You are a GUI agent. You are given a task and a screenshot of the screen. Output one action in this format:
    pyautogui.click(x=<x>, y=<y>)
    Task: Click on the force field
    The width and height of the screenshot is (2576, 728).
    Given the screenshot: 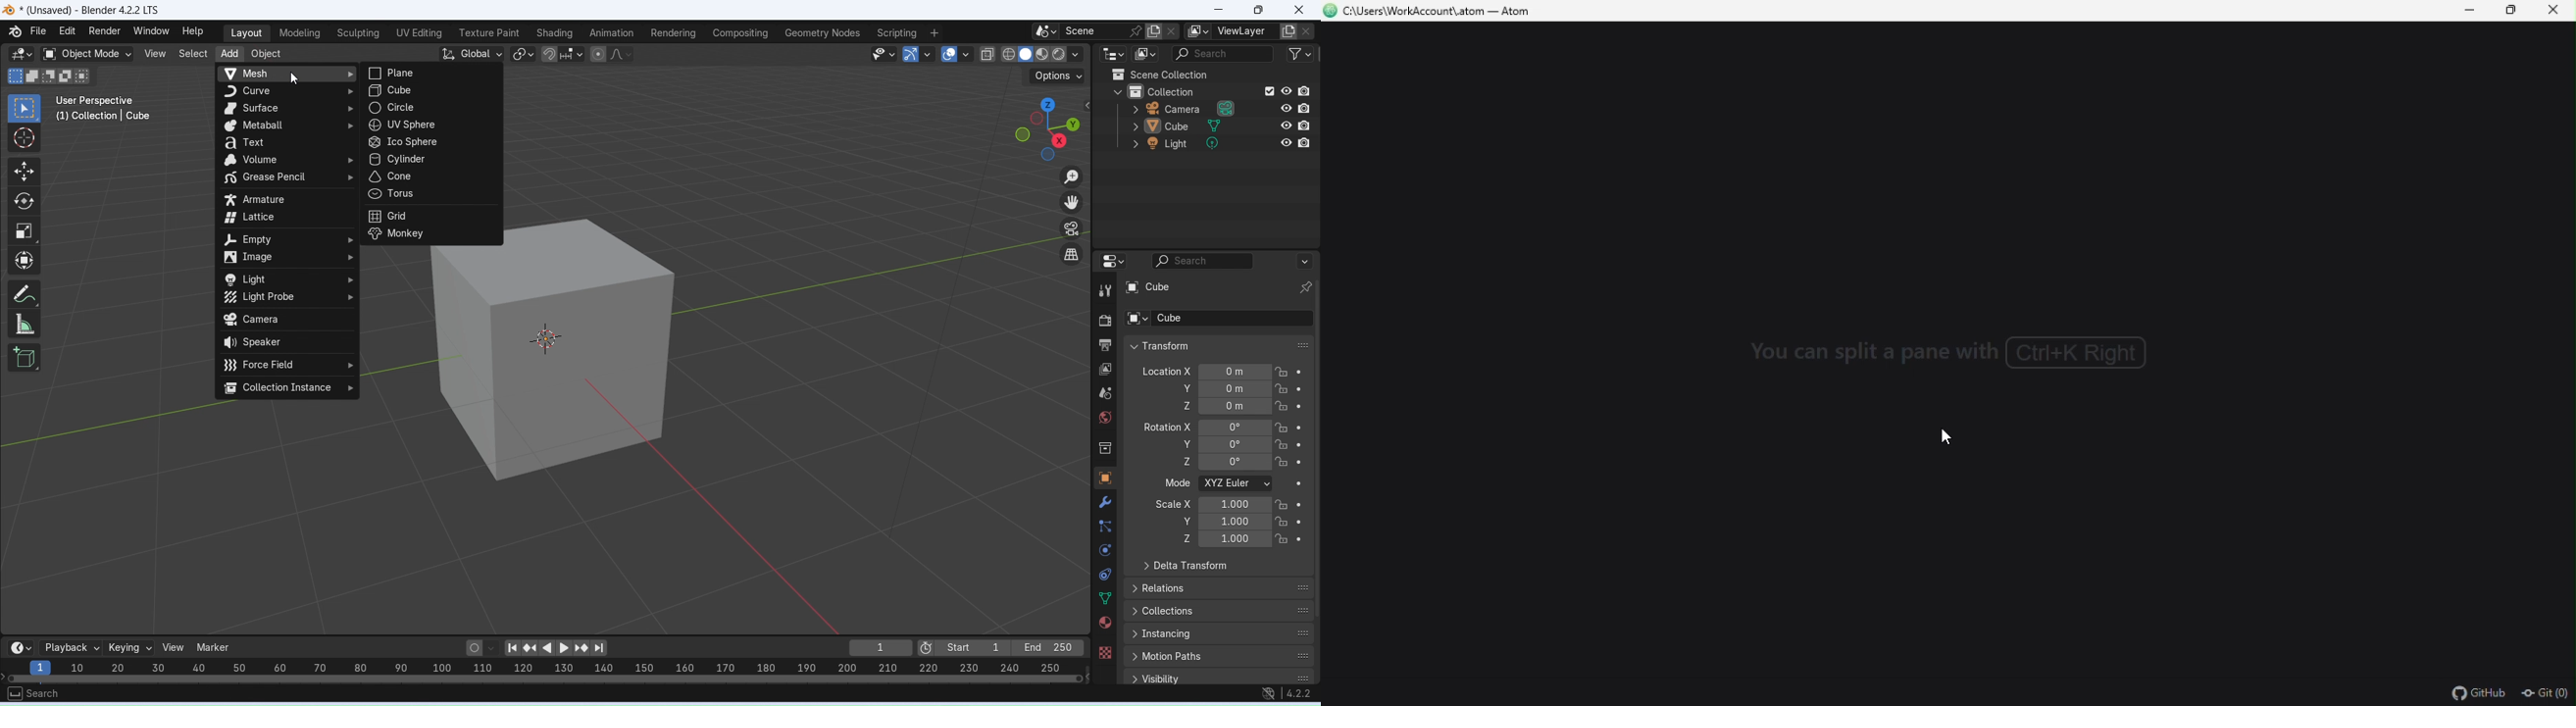 What is the action you would take?
    pyautogui.click(x=288, y=364)
    